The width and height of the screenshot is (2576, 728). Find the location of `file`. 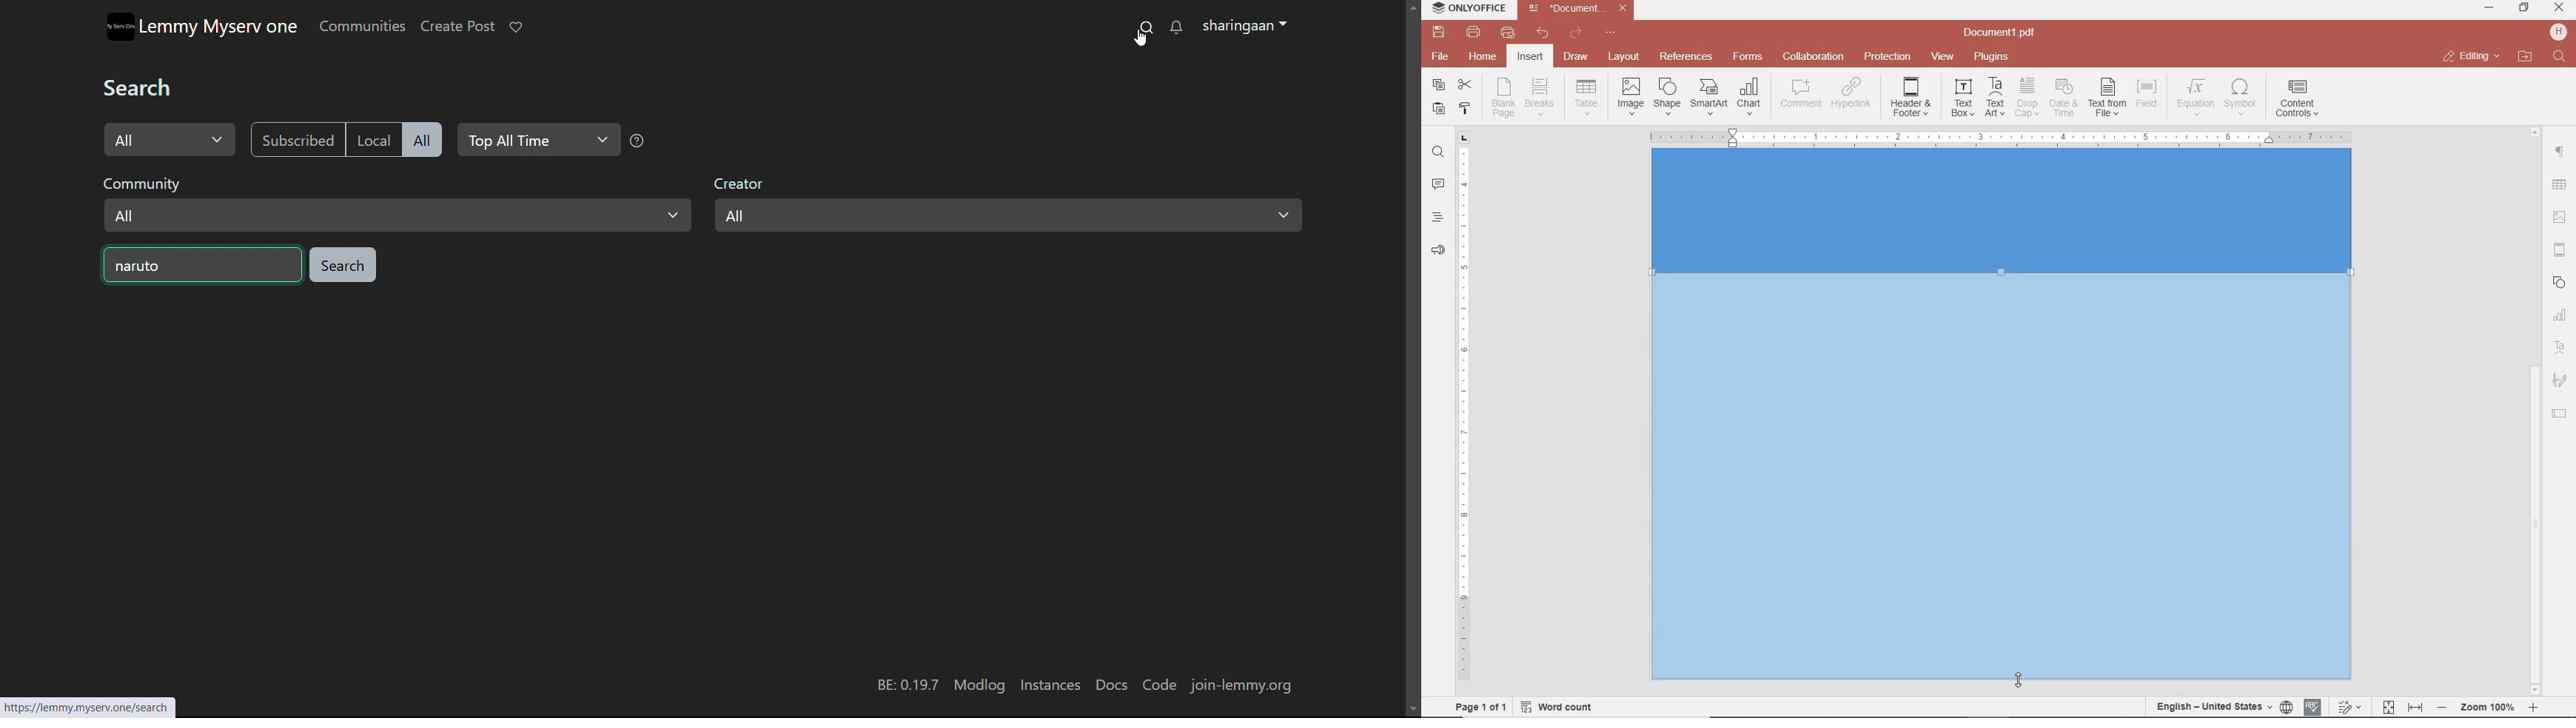

file is located at coordinates (1441, 56).